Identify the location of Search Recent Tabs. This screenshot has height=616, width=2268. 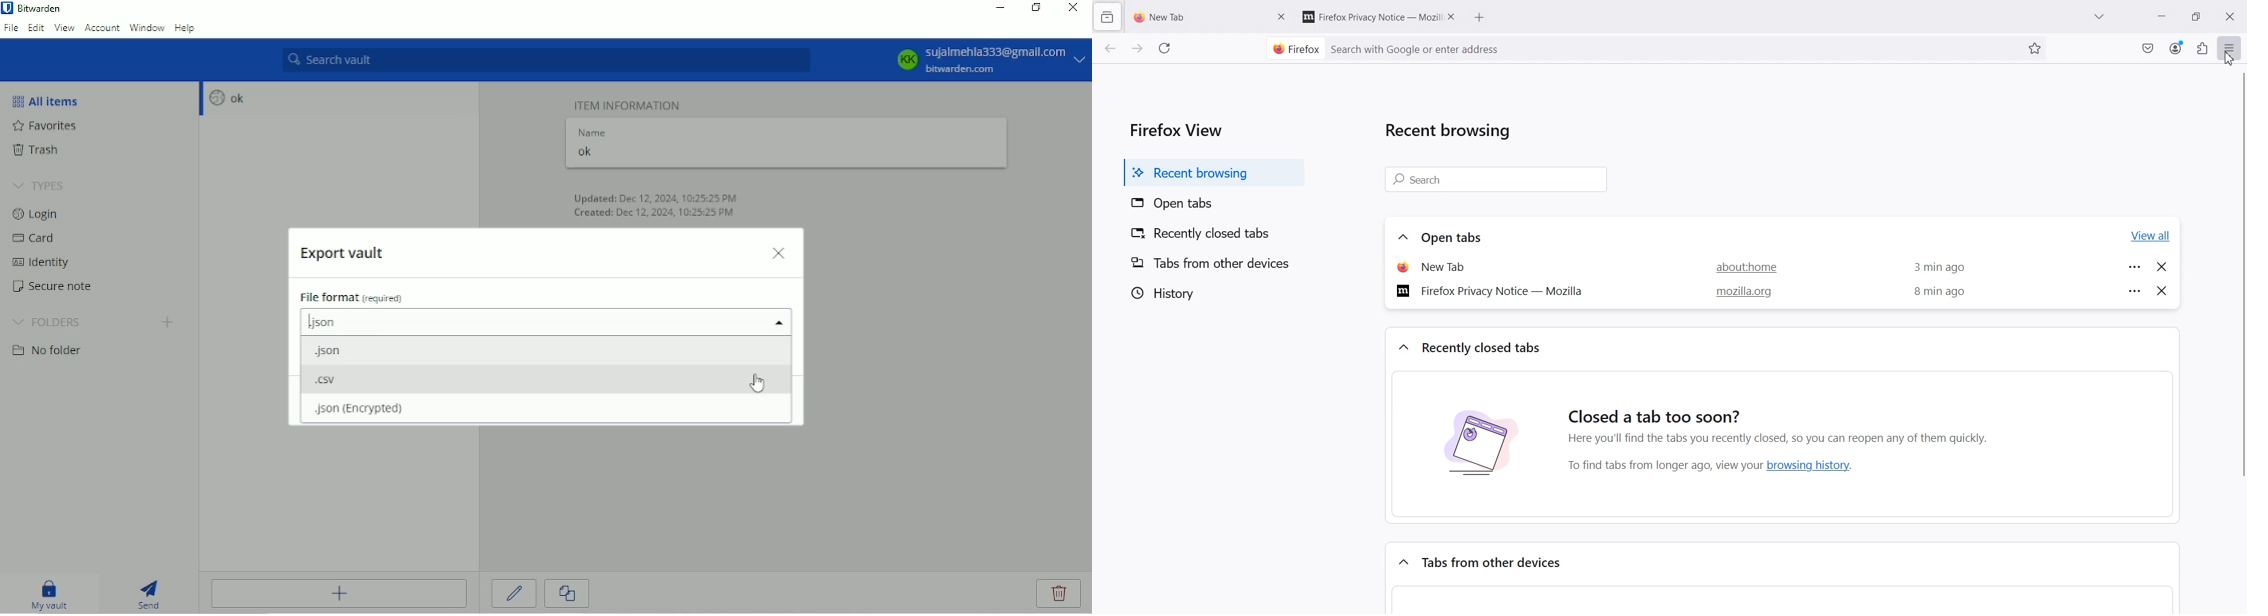
(1499, 180).